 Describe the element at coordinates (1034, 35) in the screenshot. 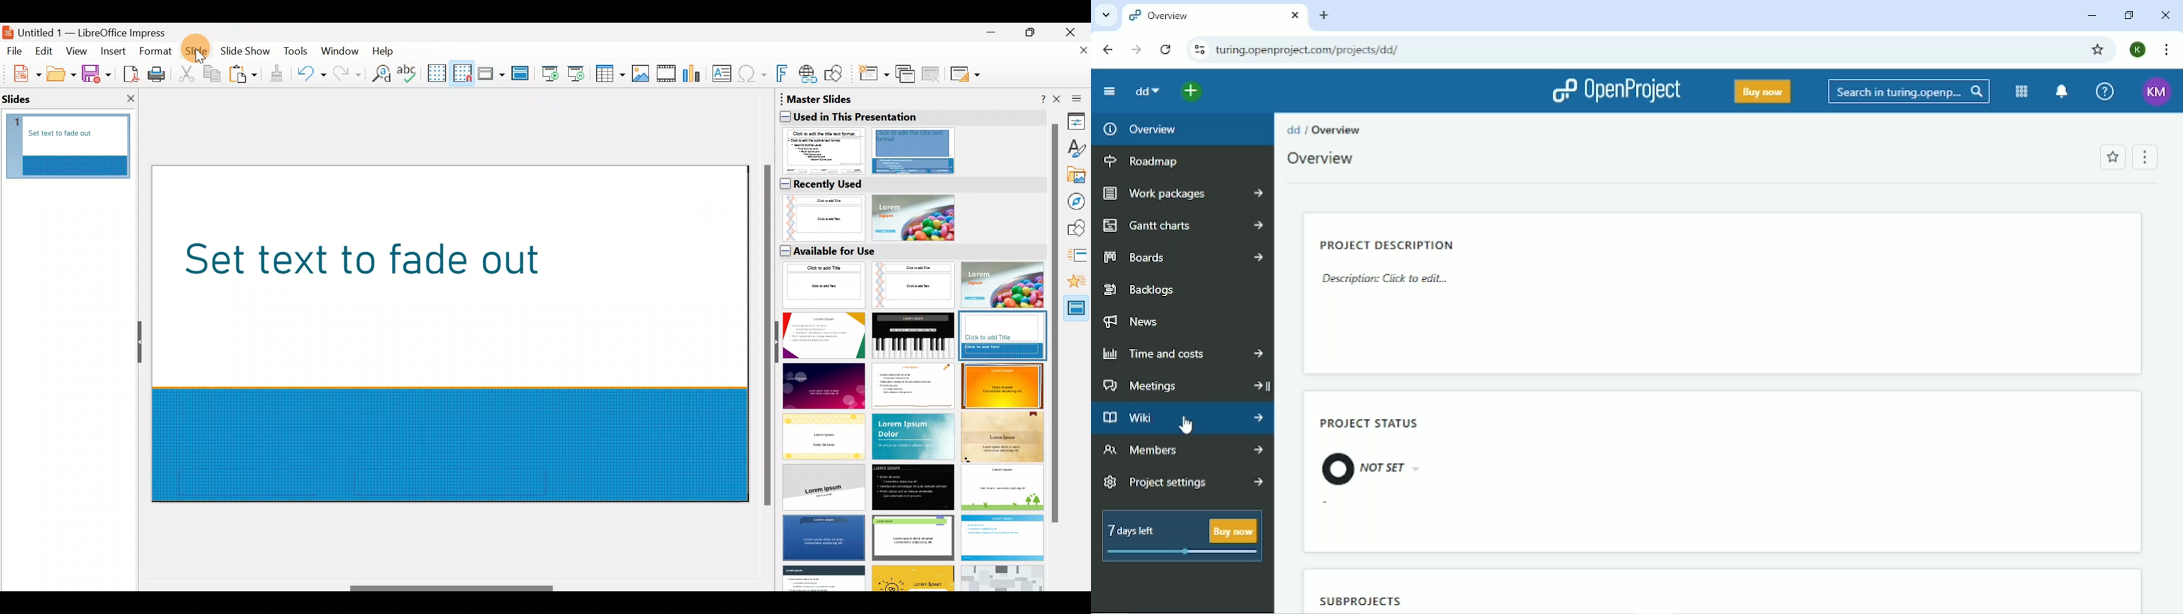

I see `Maximise` at that location.